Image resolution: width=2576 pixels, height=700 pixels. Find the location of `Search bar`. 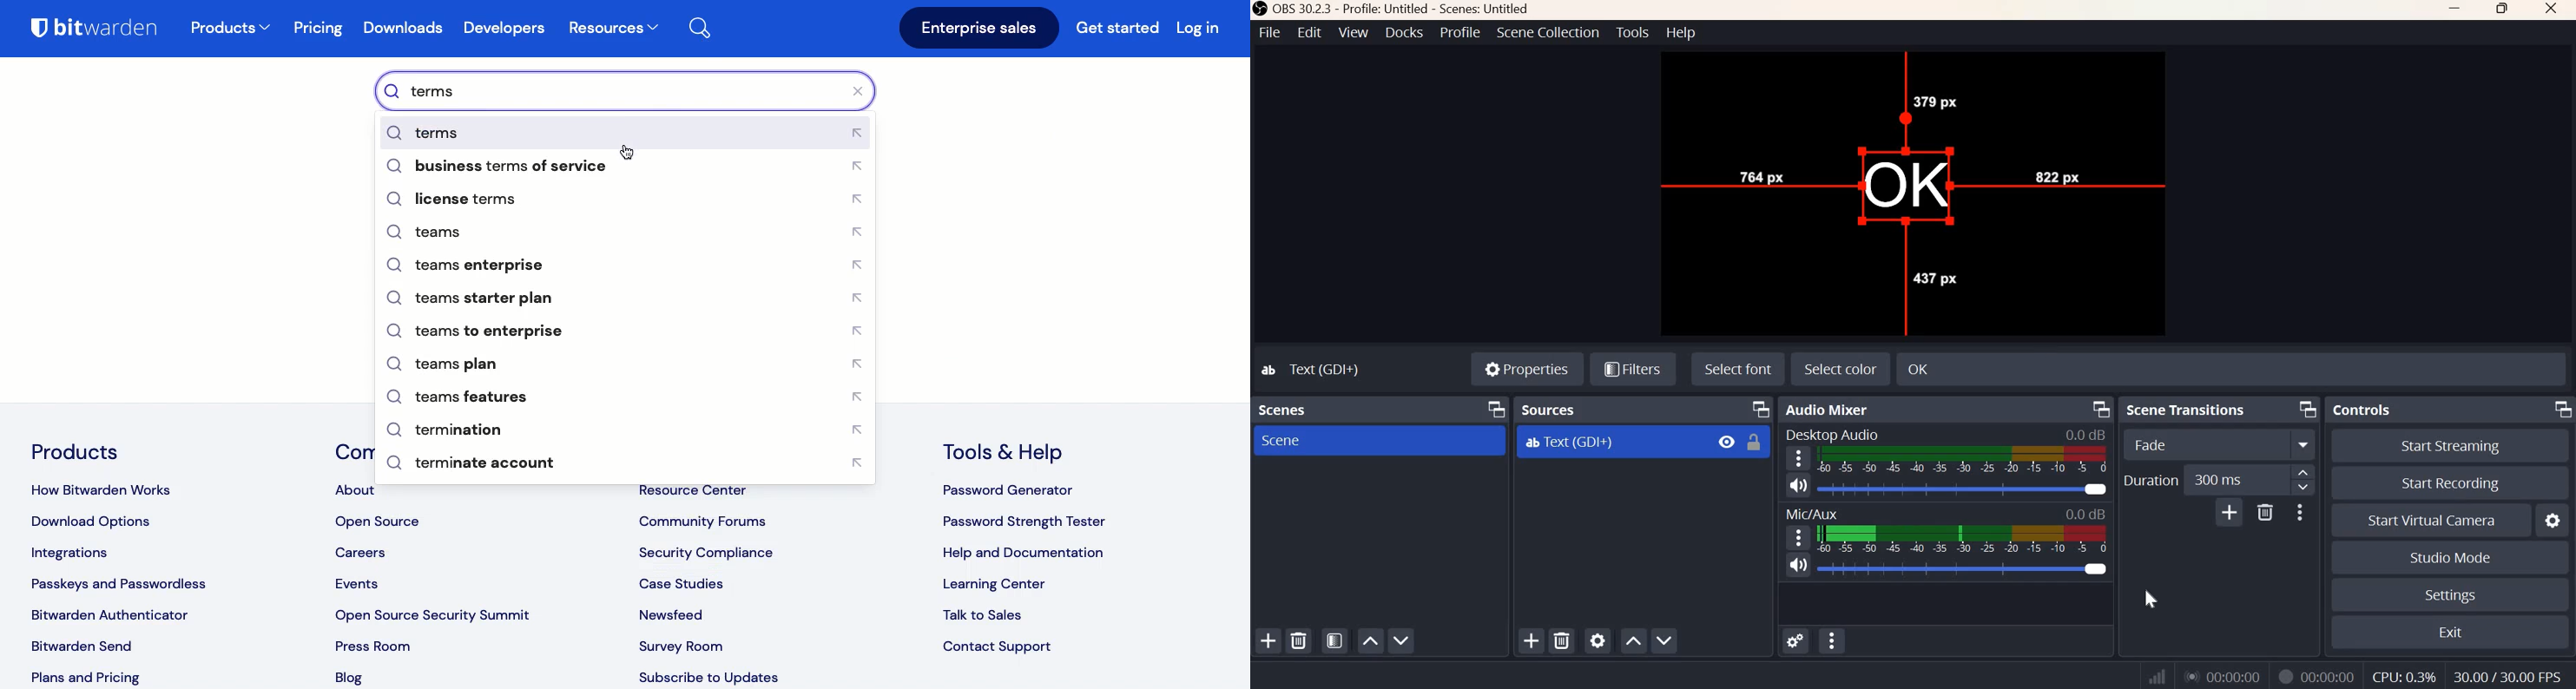

Search bar is located at coordinates (615, 90).